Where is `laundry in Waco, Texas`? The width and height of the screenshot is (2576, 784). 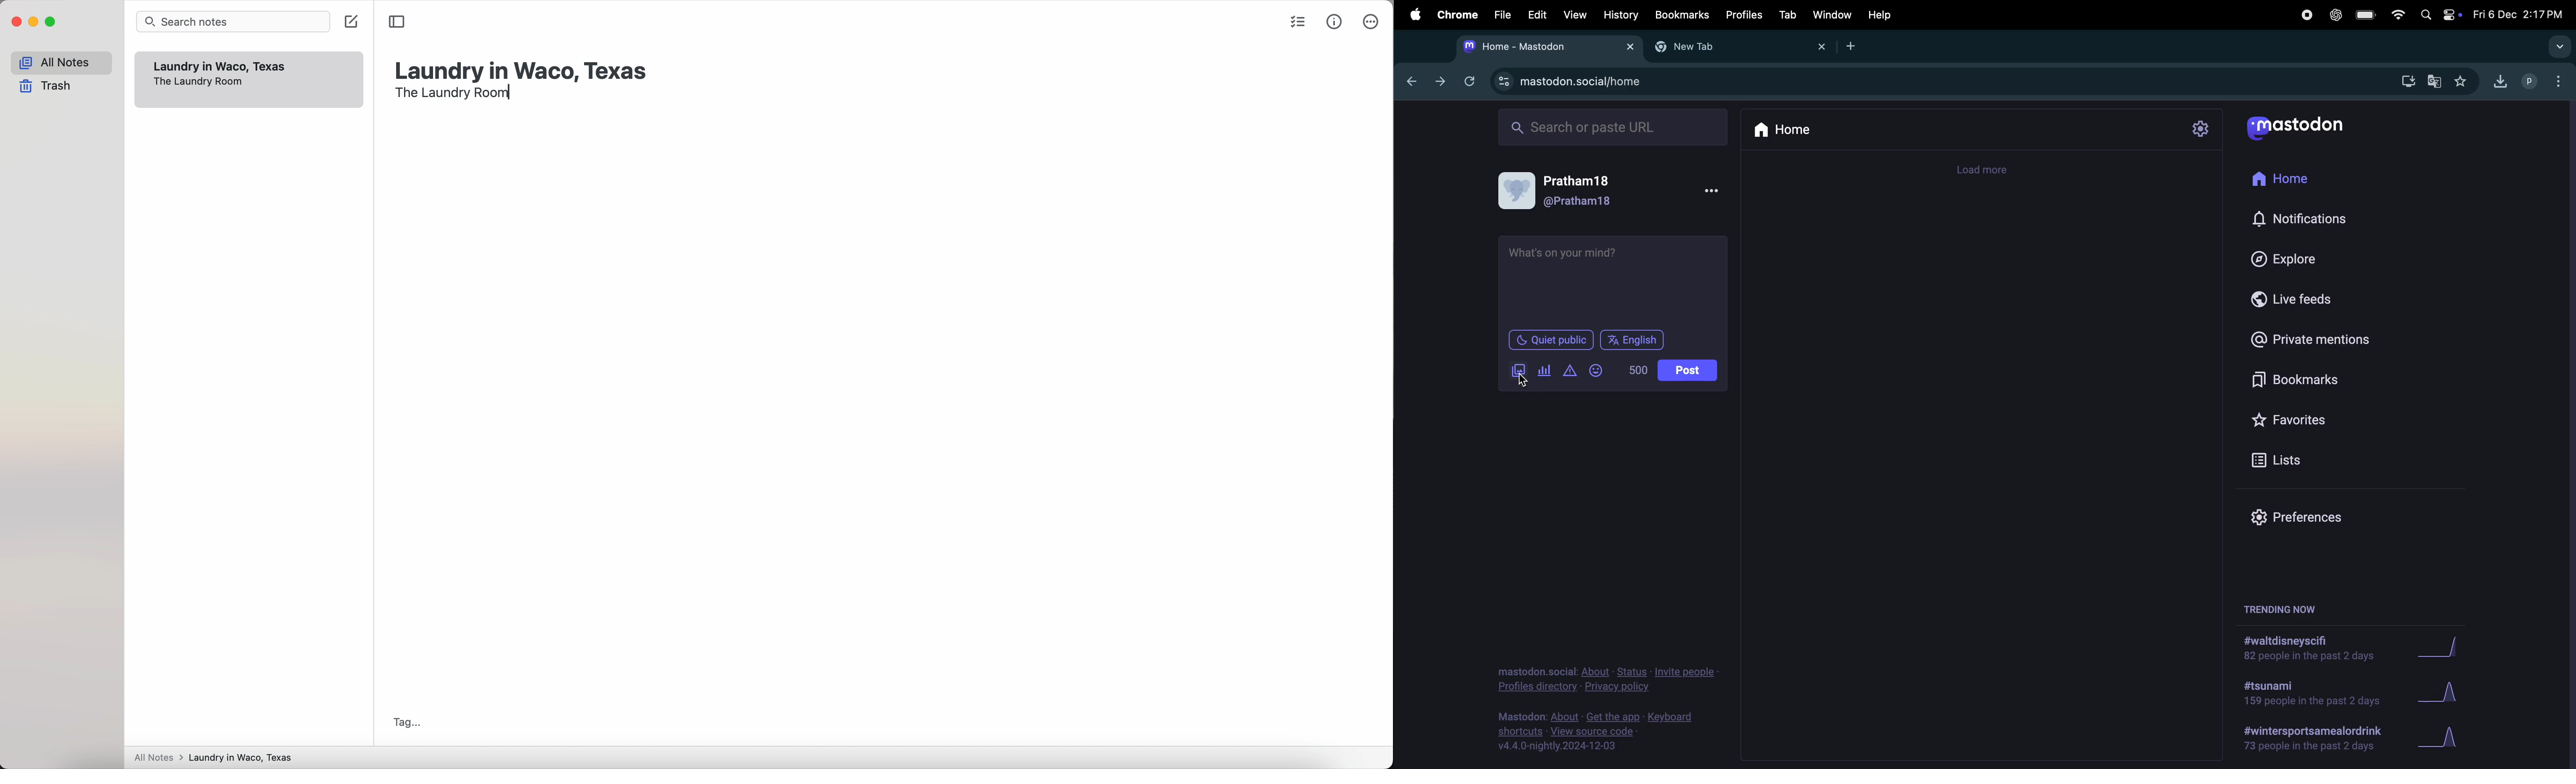 laundry in Waco, Texas is located at coordinates (523, 66).